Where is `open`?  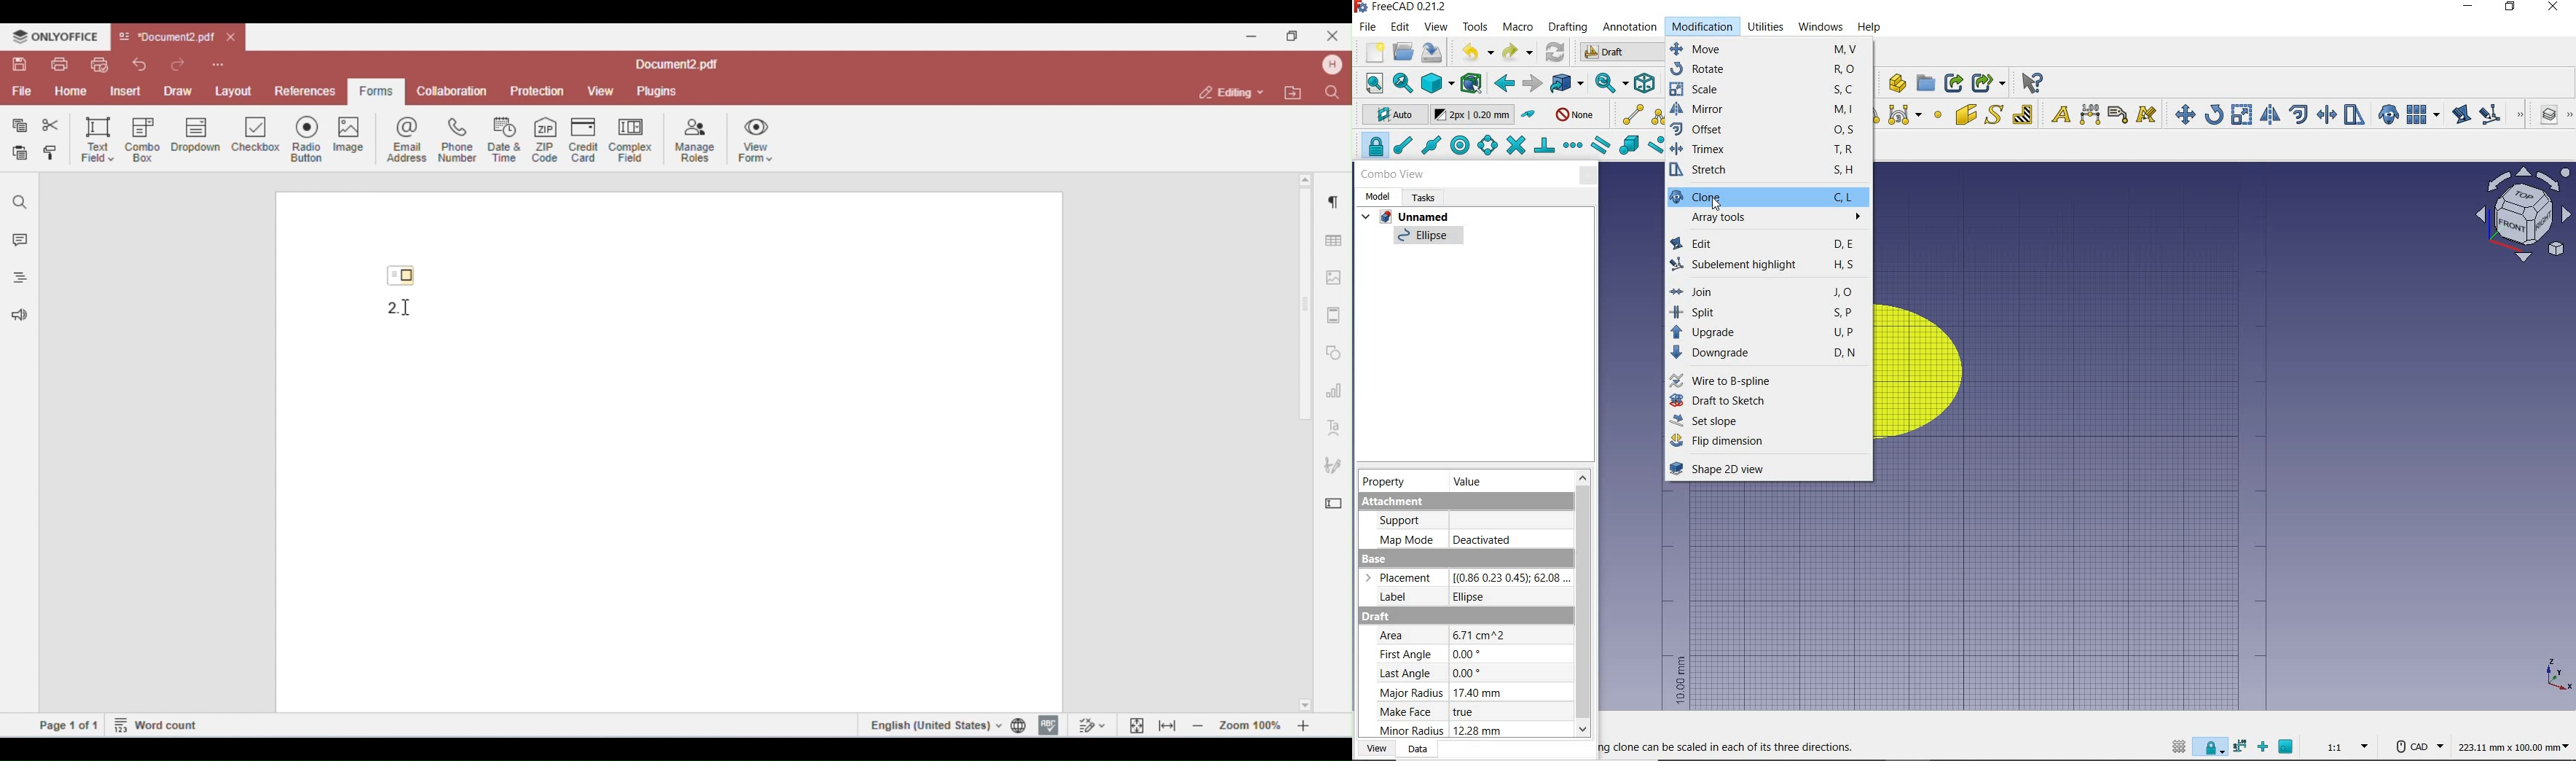 open is located at coordinates (1402, 52).